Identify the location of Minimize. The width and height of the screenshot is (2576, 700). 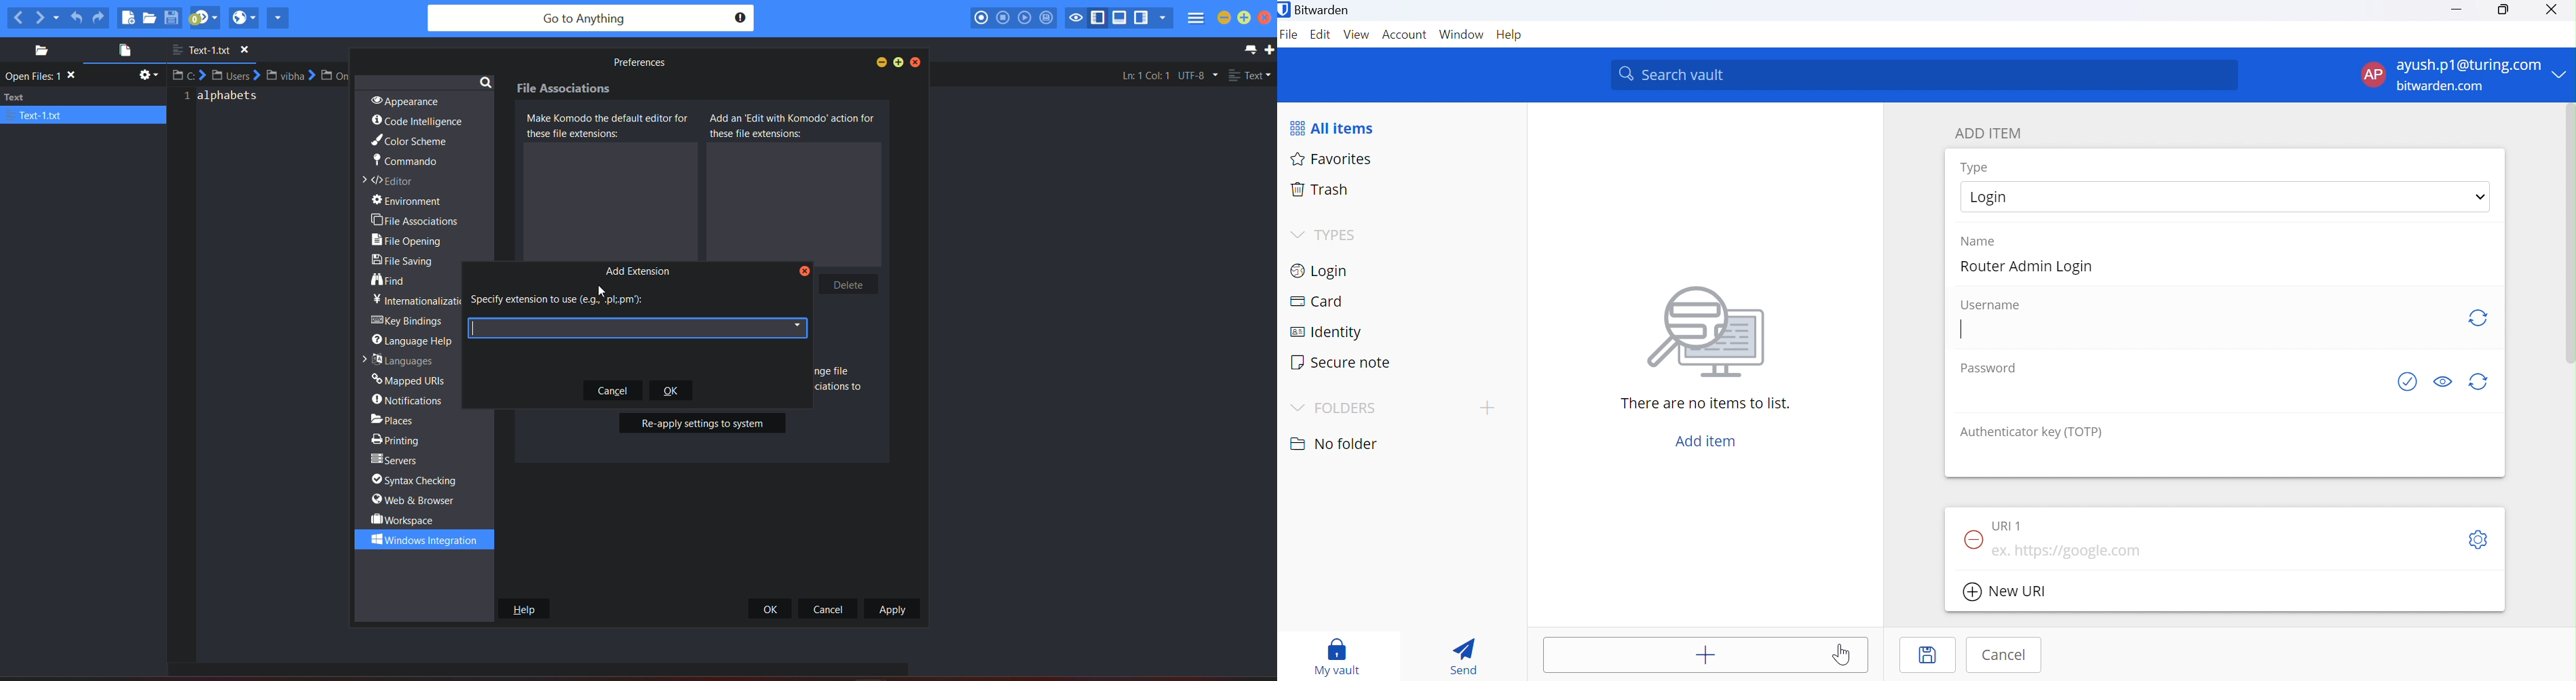
(2457, 9).